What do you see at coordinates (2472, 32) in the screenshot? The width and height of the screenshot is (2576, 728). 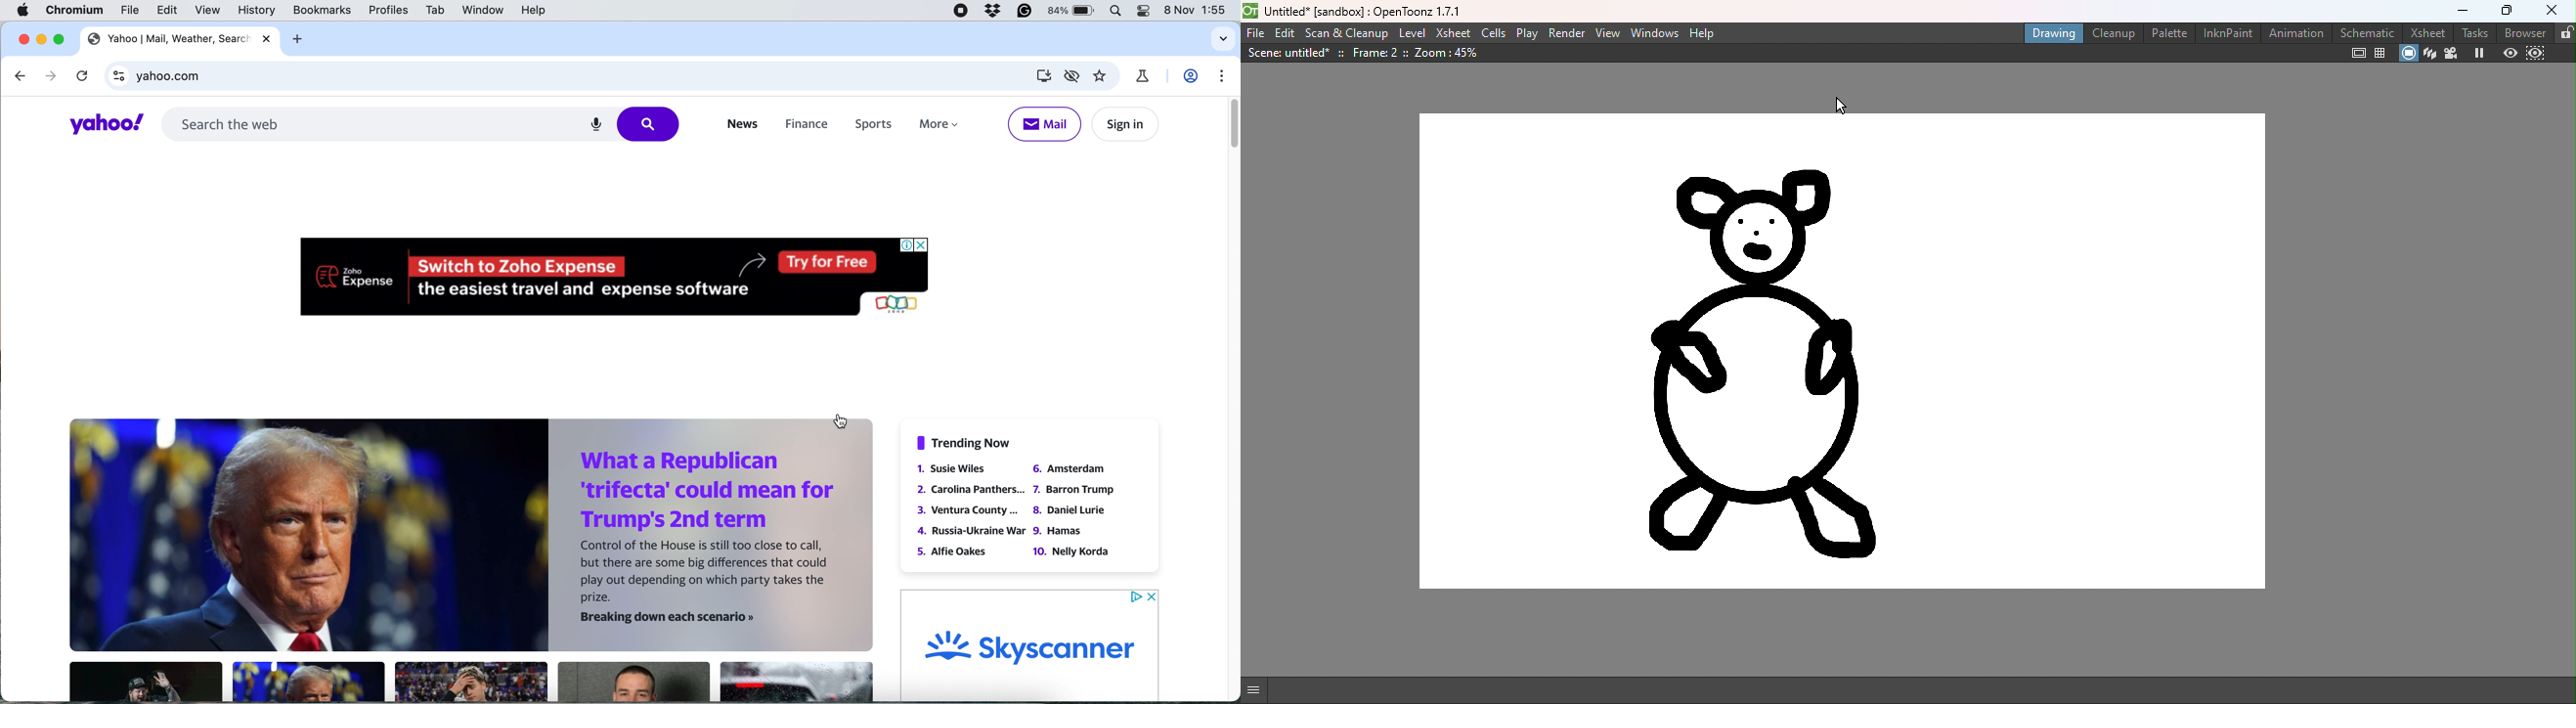 I see `tasks` at bounding box center [2472, 32].